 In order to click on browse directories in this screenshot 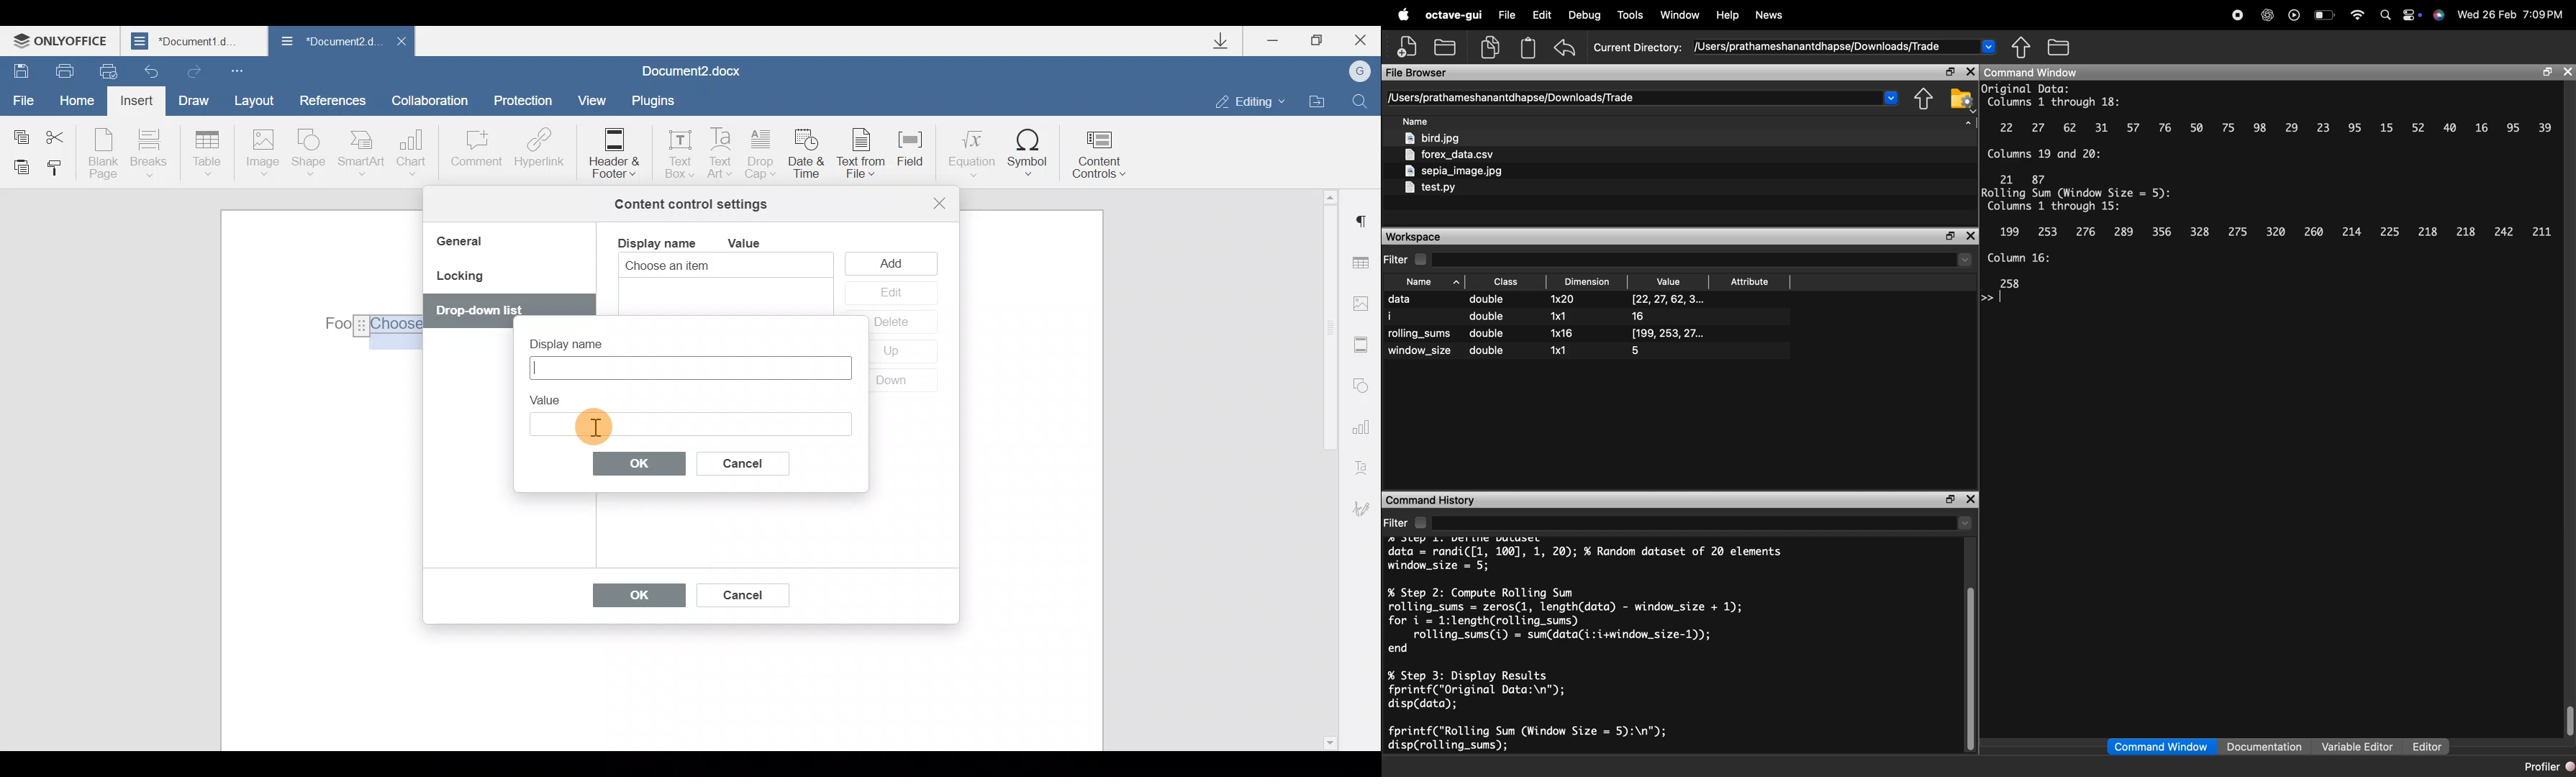, I will do `click(2059, 47)`.